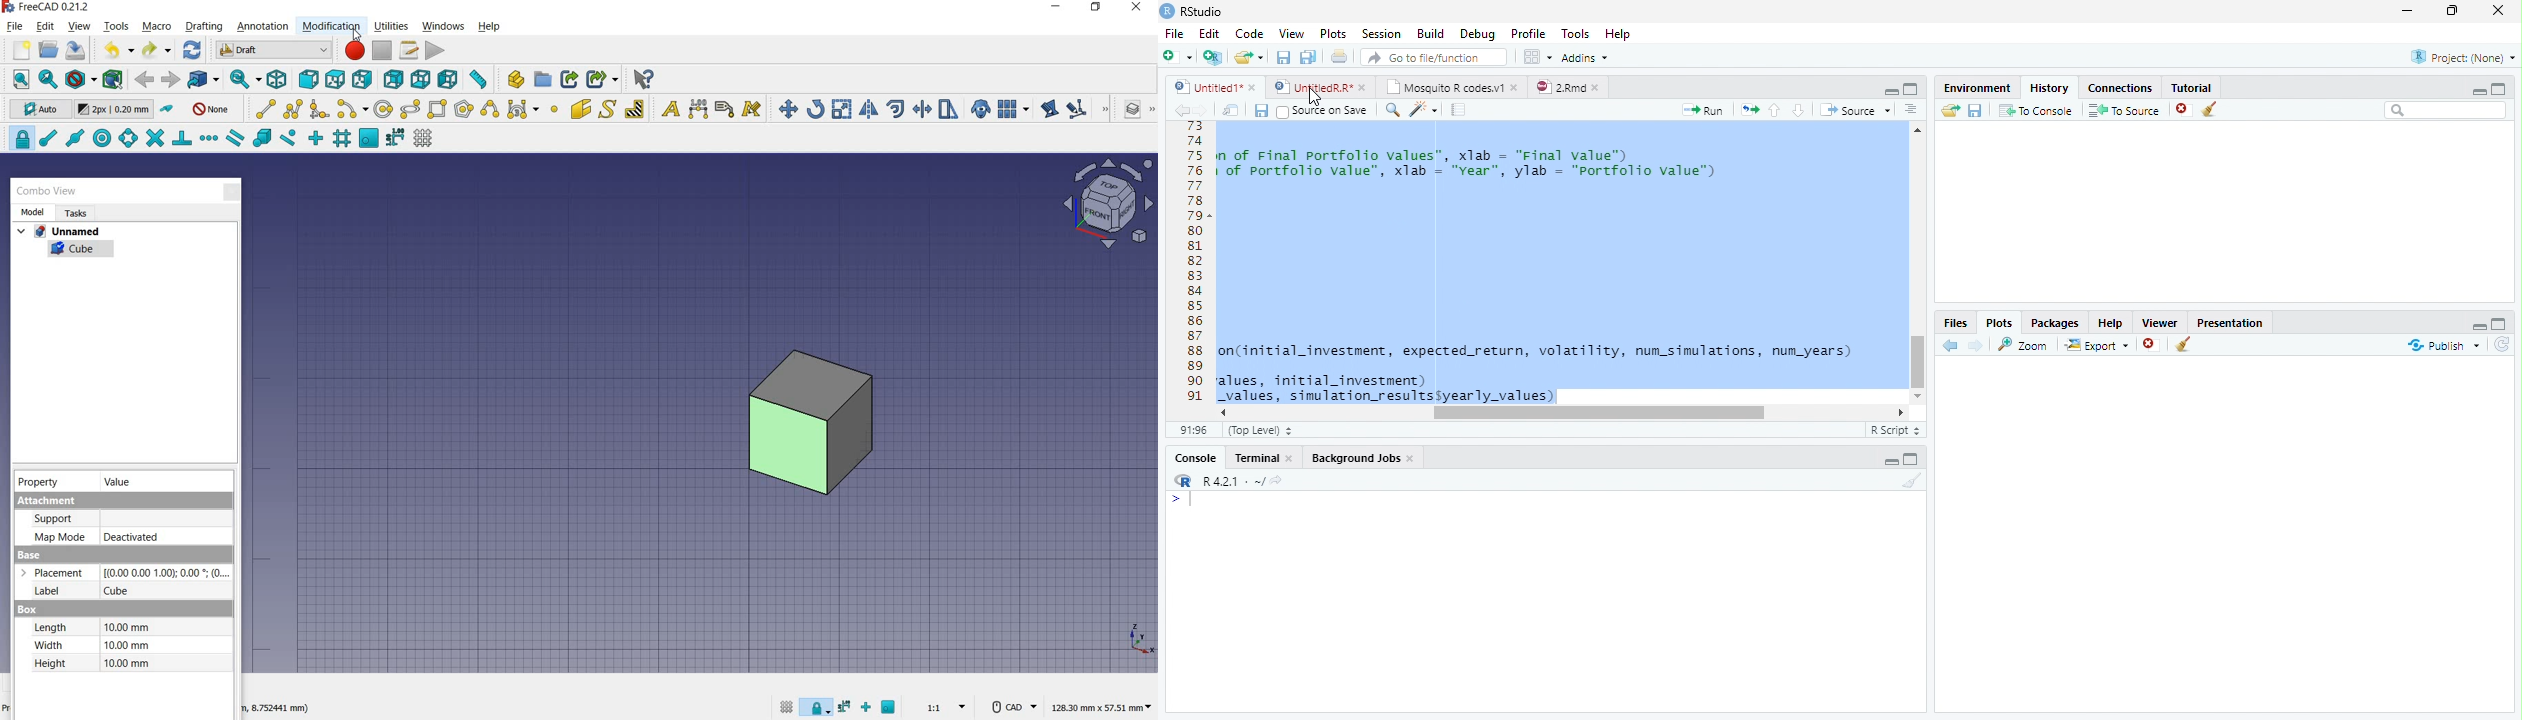  Describe the element at coordinates (1282, 57) in the screenshot. I see `Save current file` at that location.